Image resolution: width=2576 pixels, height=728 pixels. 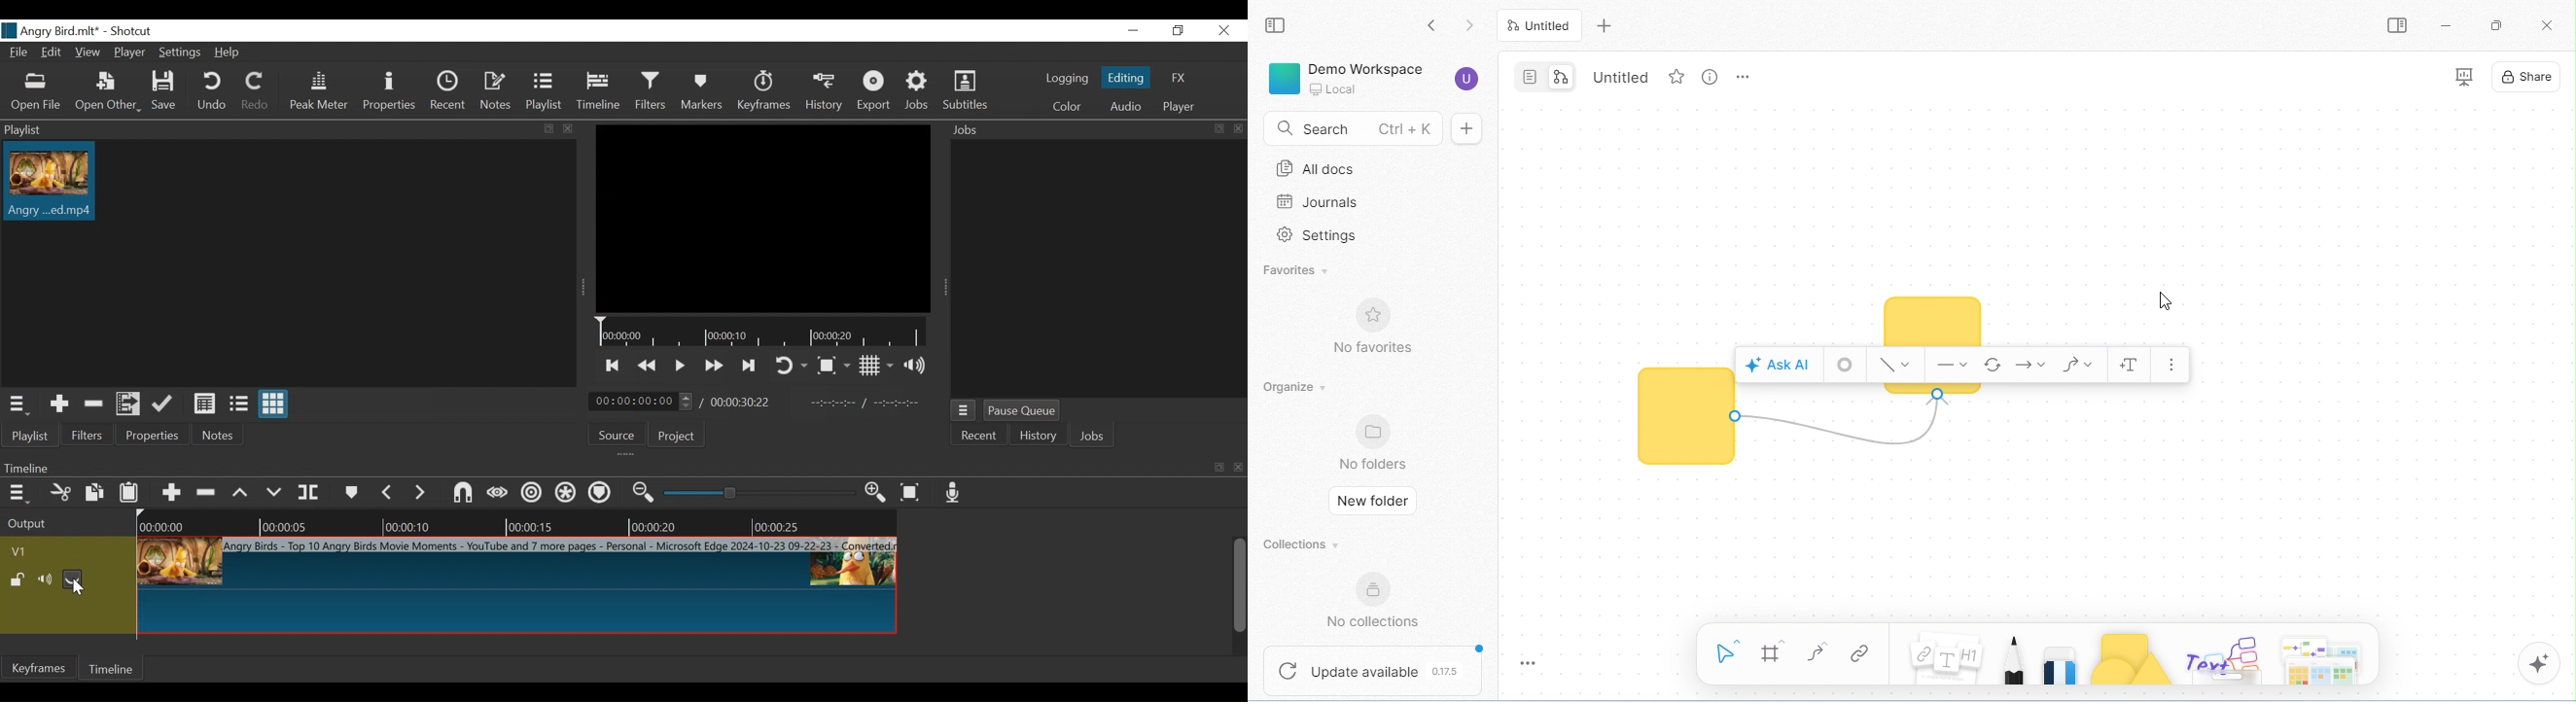 I want to click on Audio, so click(x=1125, y=107).